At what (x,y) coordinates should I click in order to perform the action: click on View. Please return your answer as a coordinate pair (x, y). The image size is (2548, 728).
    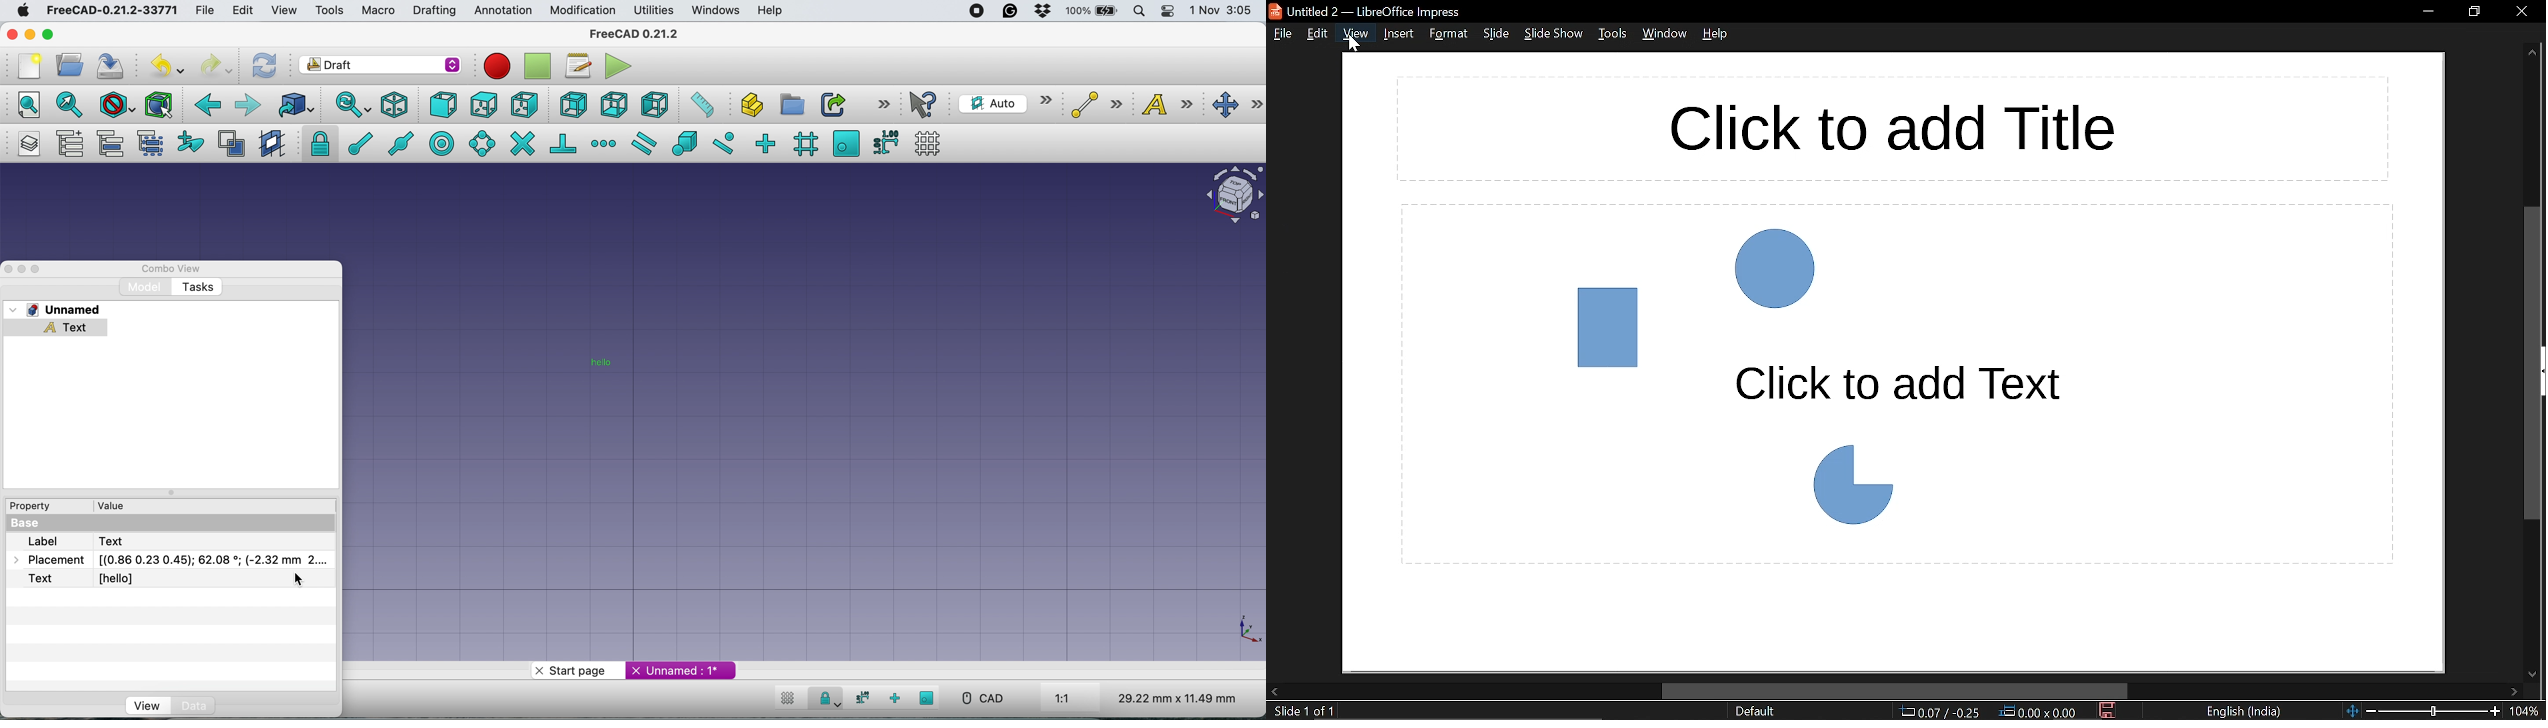
    Looking at the image, I should click on (1355, 38).